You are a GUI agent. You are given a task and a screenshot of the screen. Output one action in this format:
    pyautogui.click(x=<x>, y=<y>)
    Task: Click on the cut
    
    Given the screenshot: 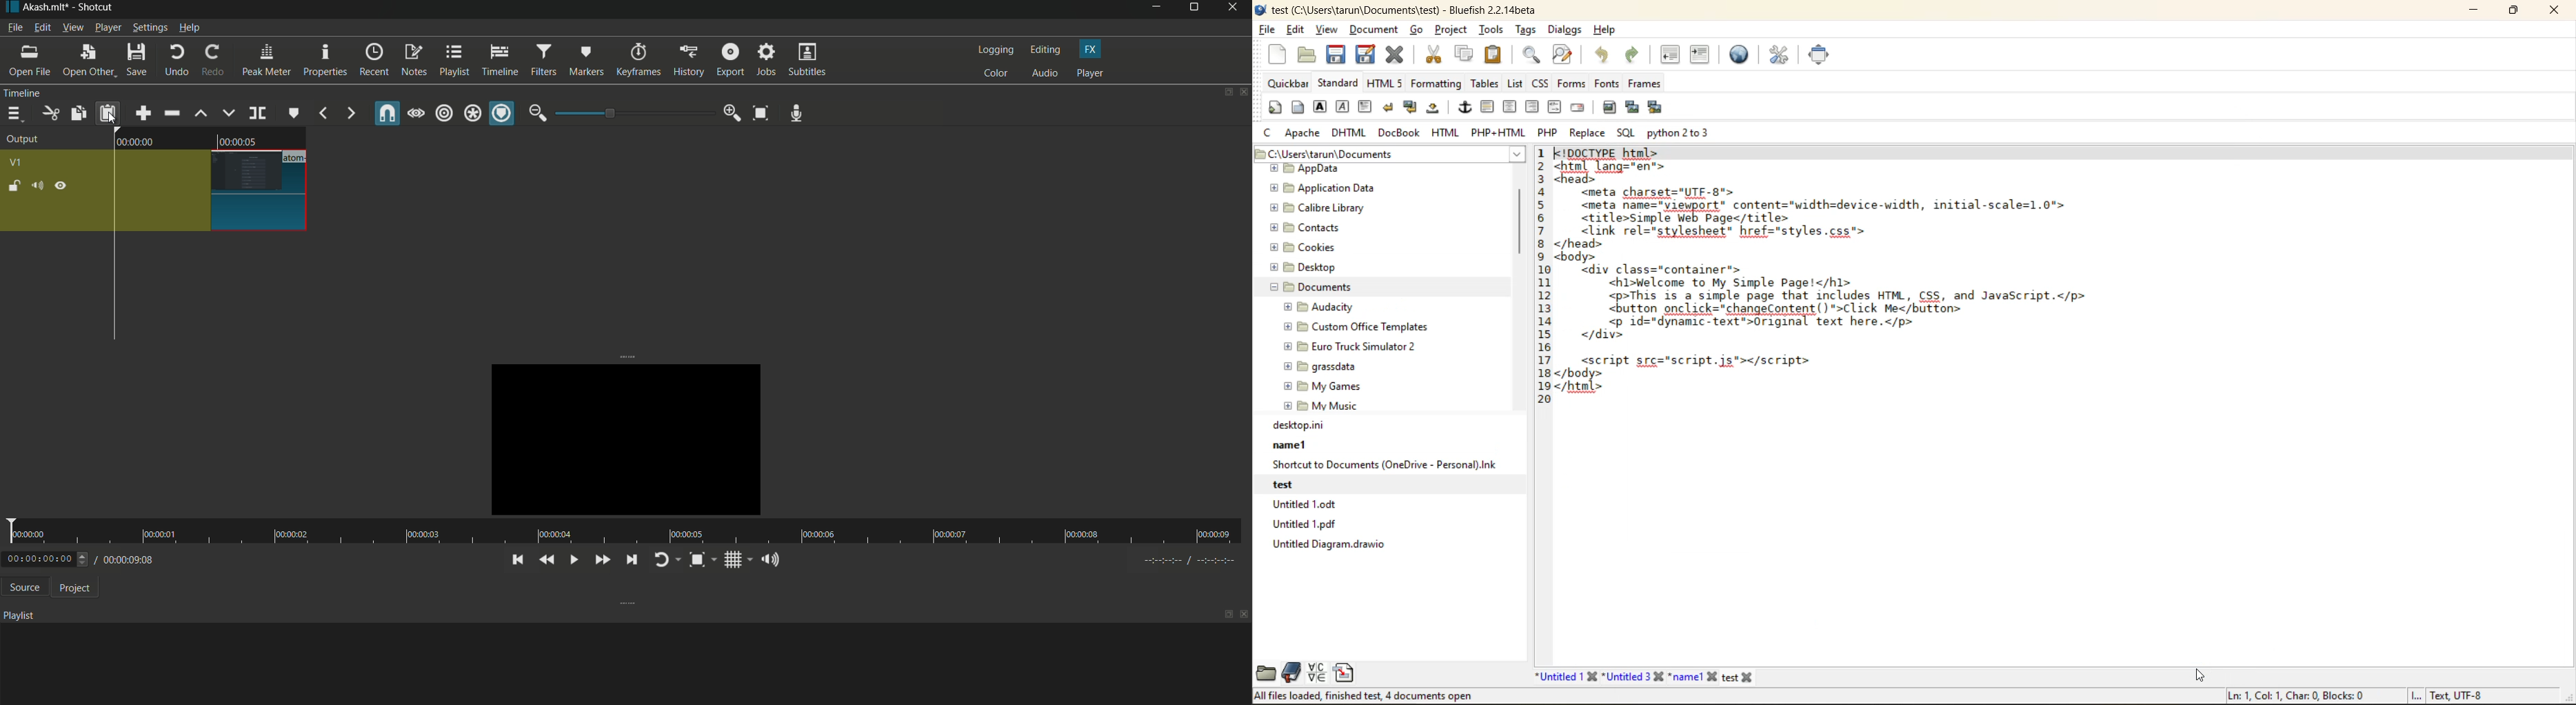 What is the action you would take?
    pyautogui.click(x=49, y=114)
    